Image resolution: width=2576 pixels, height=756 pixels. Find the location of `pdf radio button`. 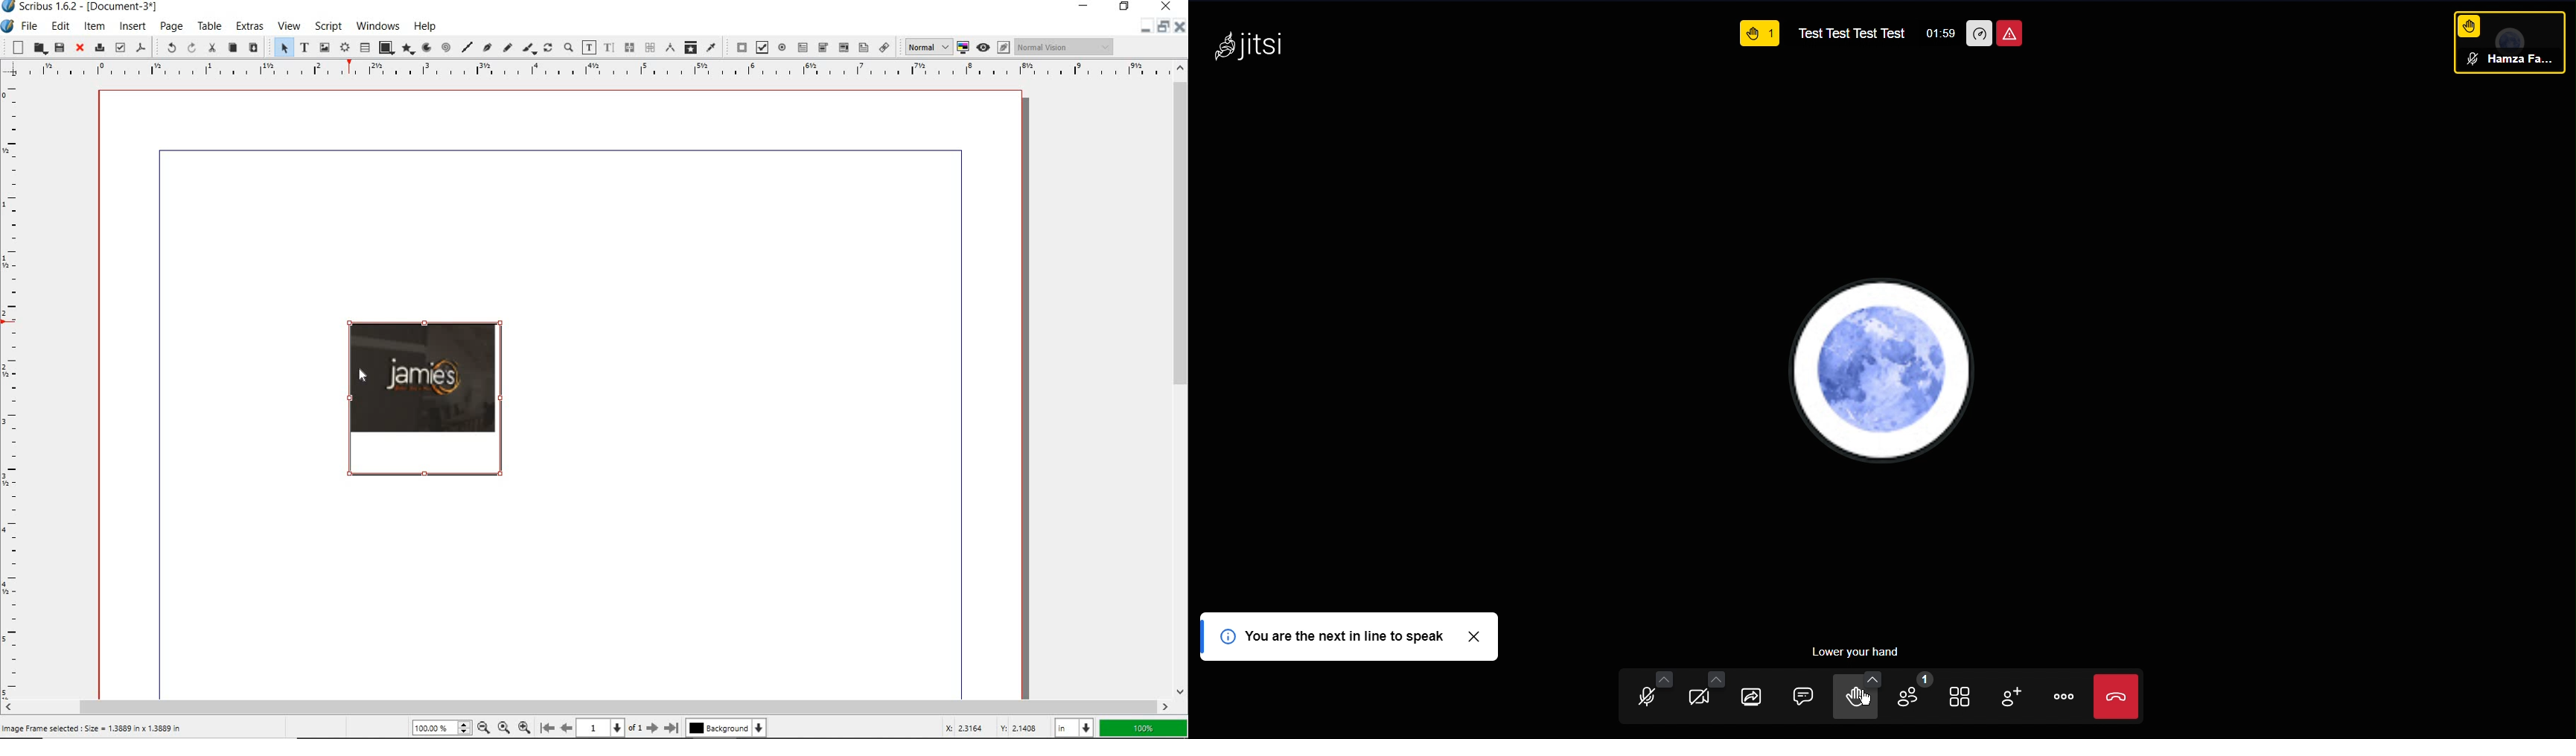

pdf radio button is located at coordinates (783, 47).